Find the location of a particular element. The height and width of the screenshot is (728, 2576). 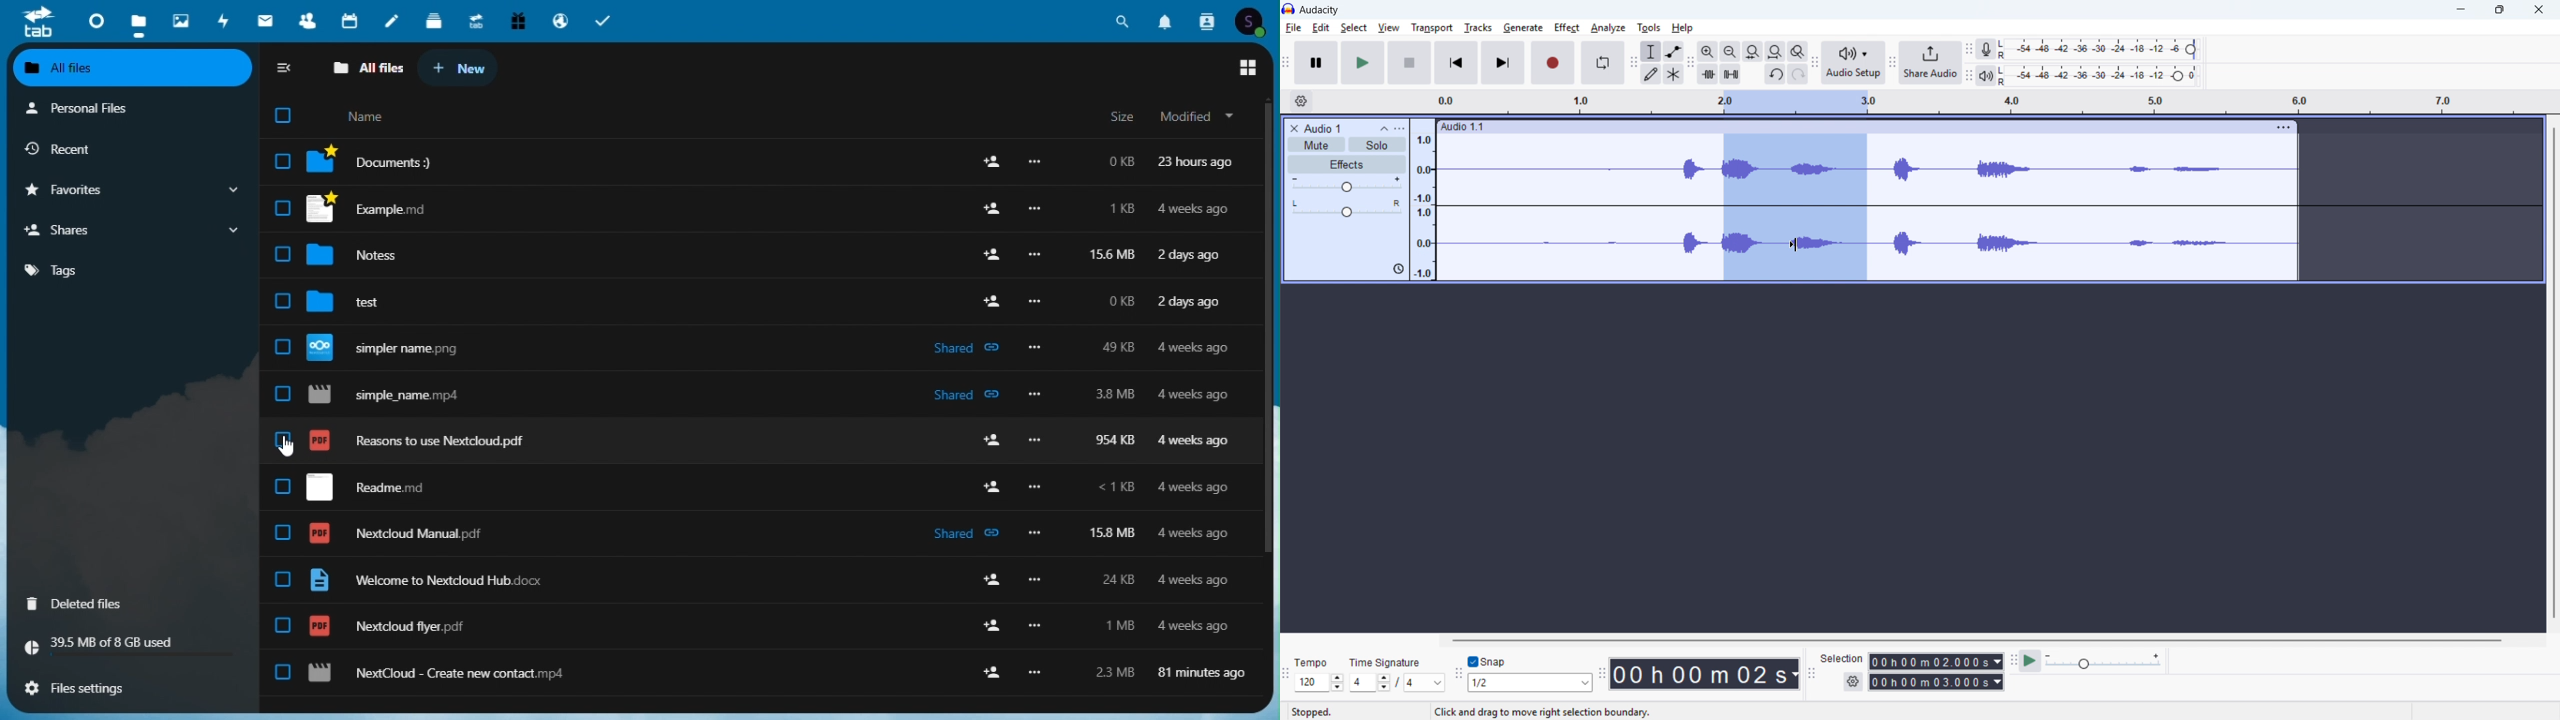

24kb is located at coordinates (1116, 579).